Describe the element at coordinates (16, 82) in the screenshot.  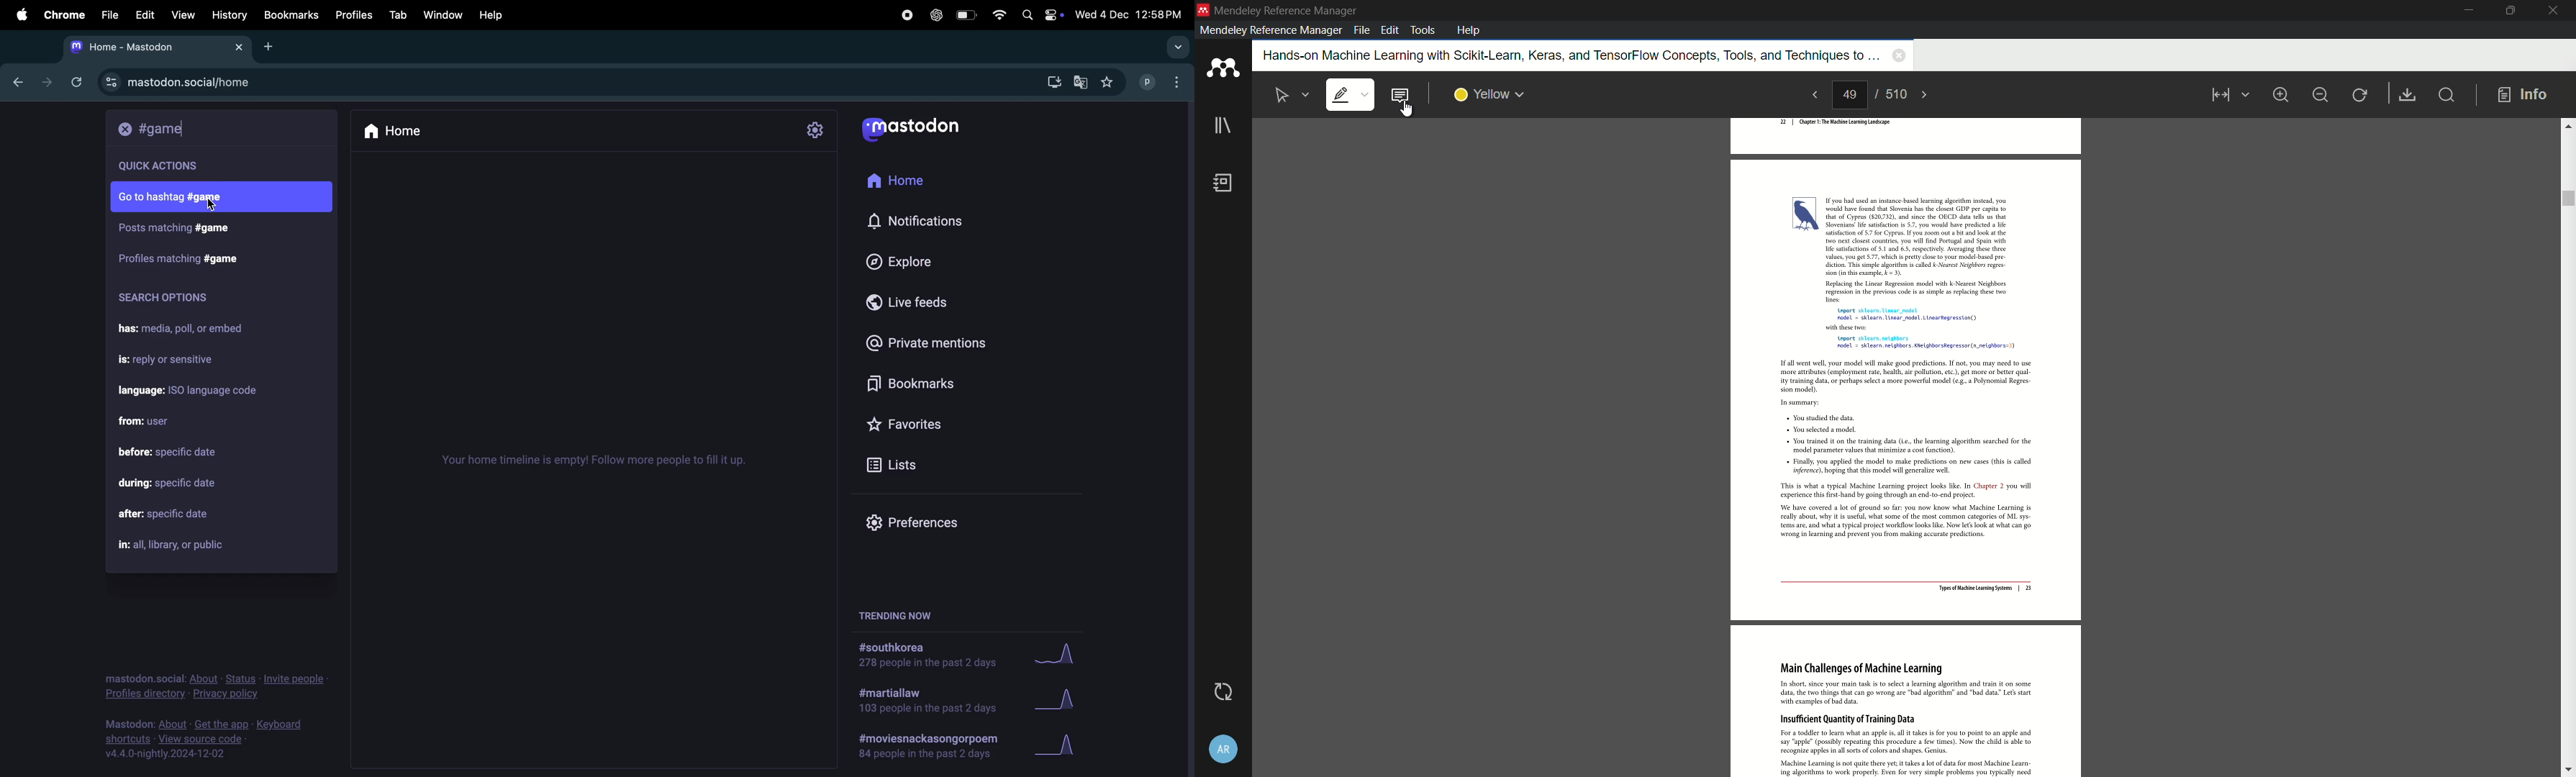
I see `go back` at that location.